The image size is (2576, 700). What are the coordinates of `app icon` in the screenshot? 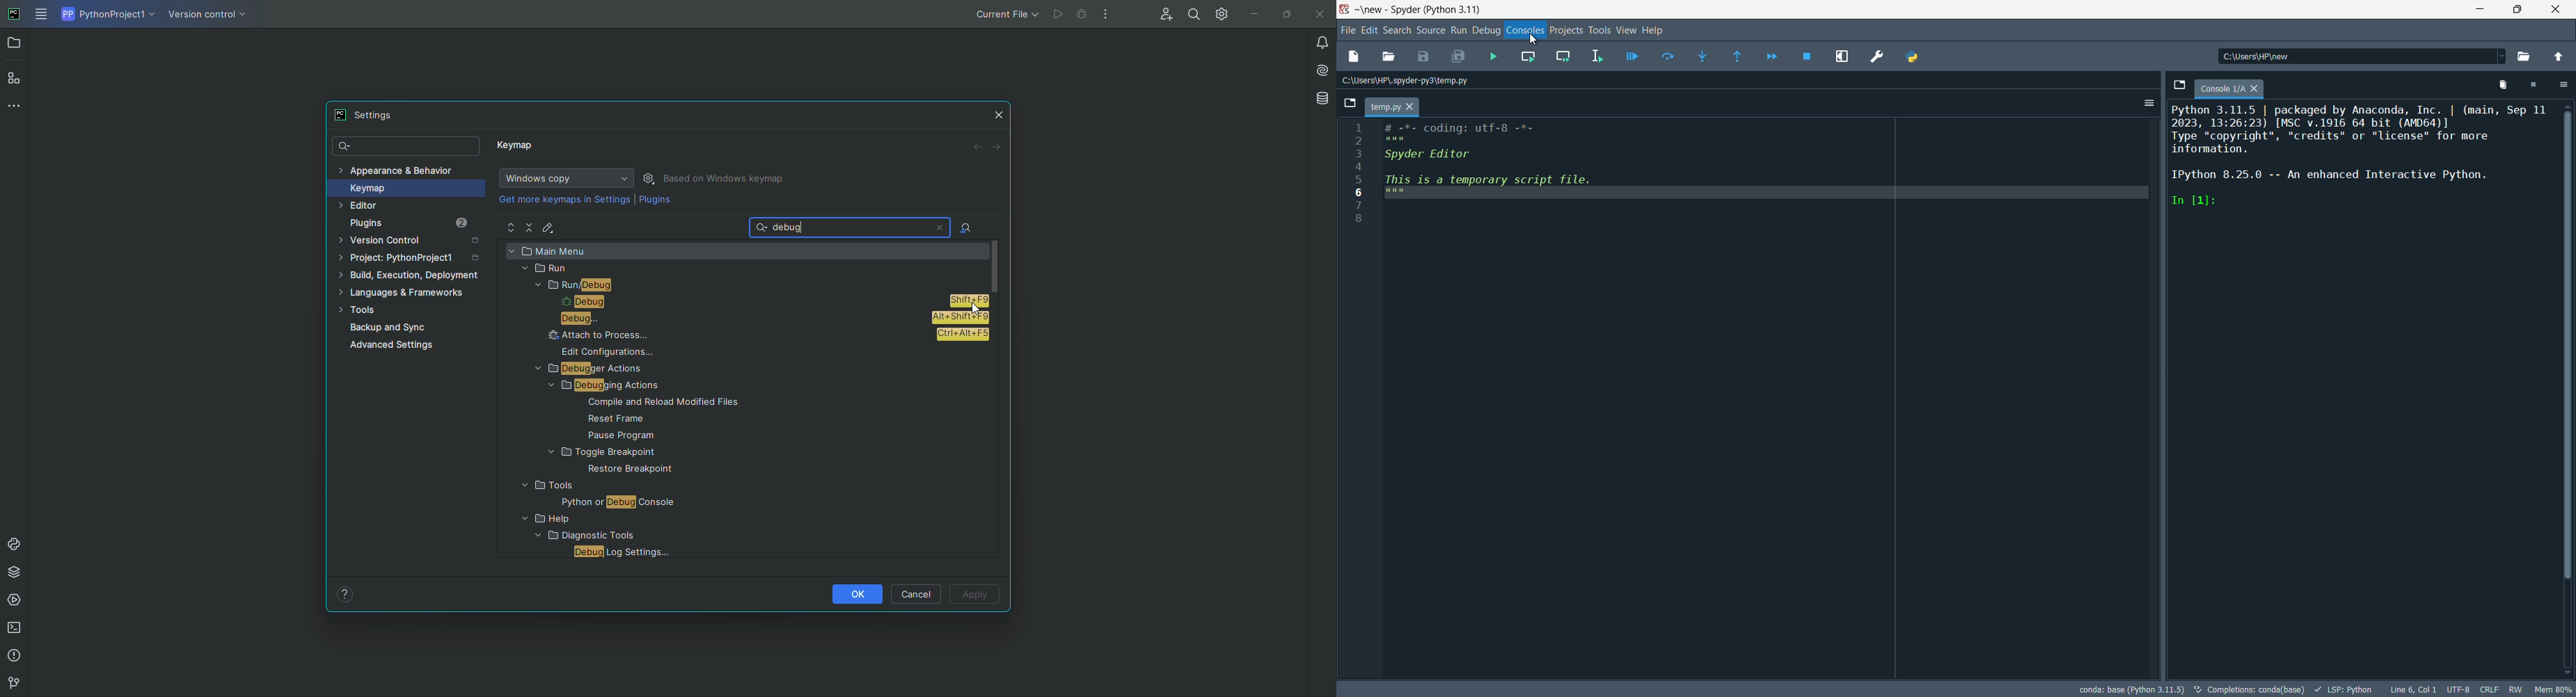 It's located at (1345, 9).